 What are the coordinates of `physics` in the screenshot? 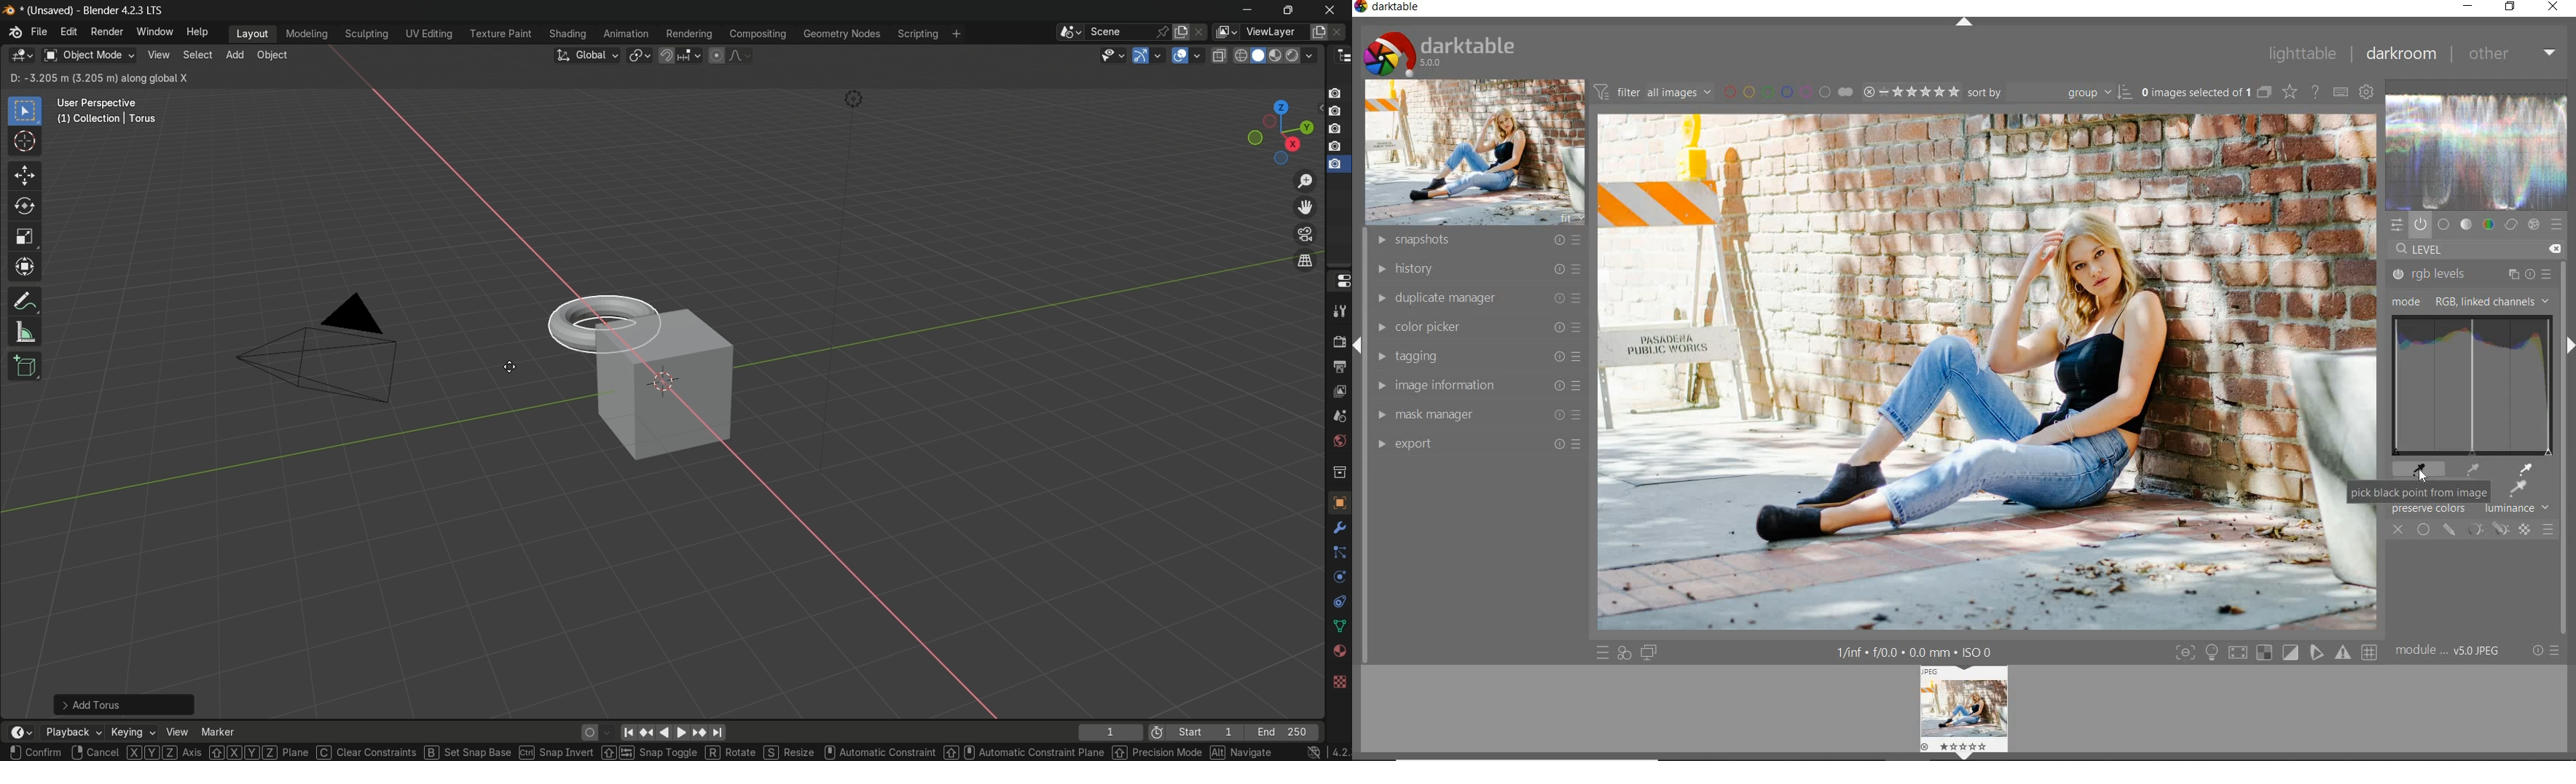 It's located at (1338, 578).